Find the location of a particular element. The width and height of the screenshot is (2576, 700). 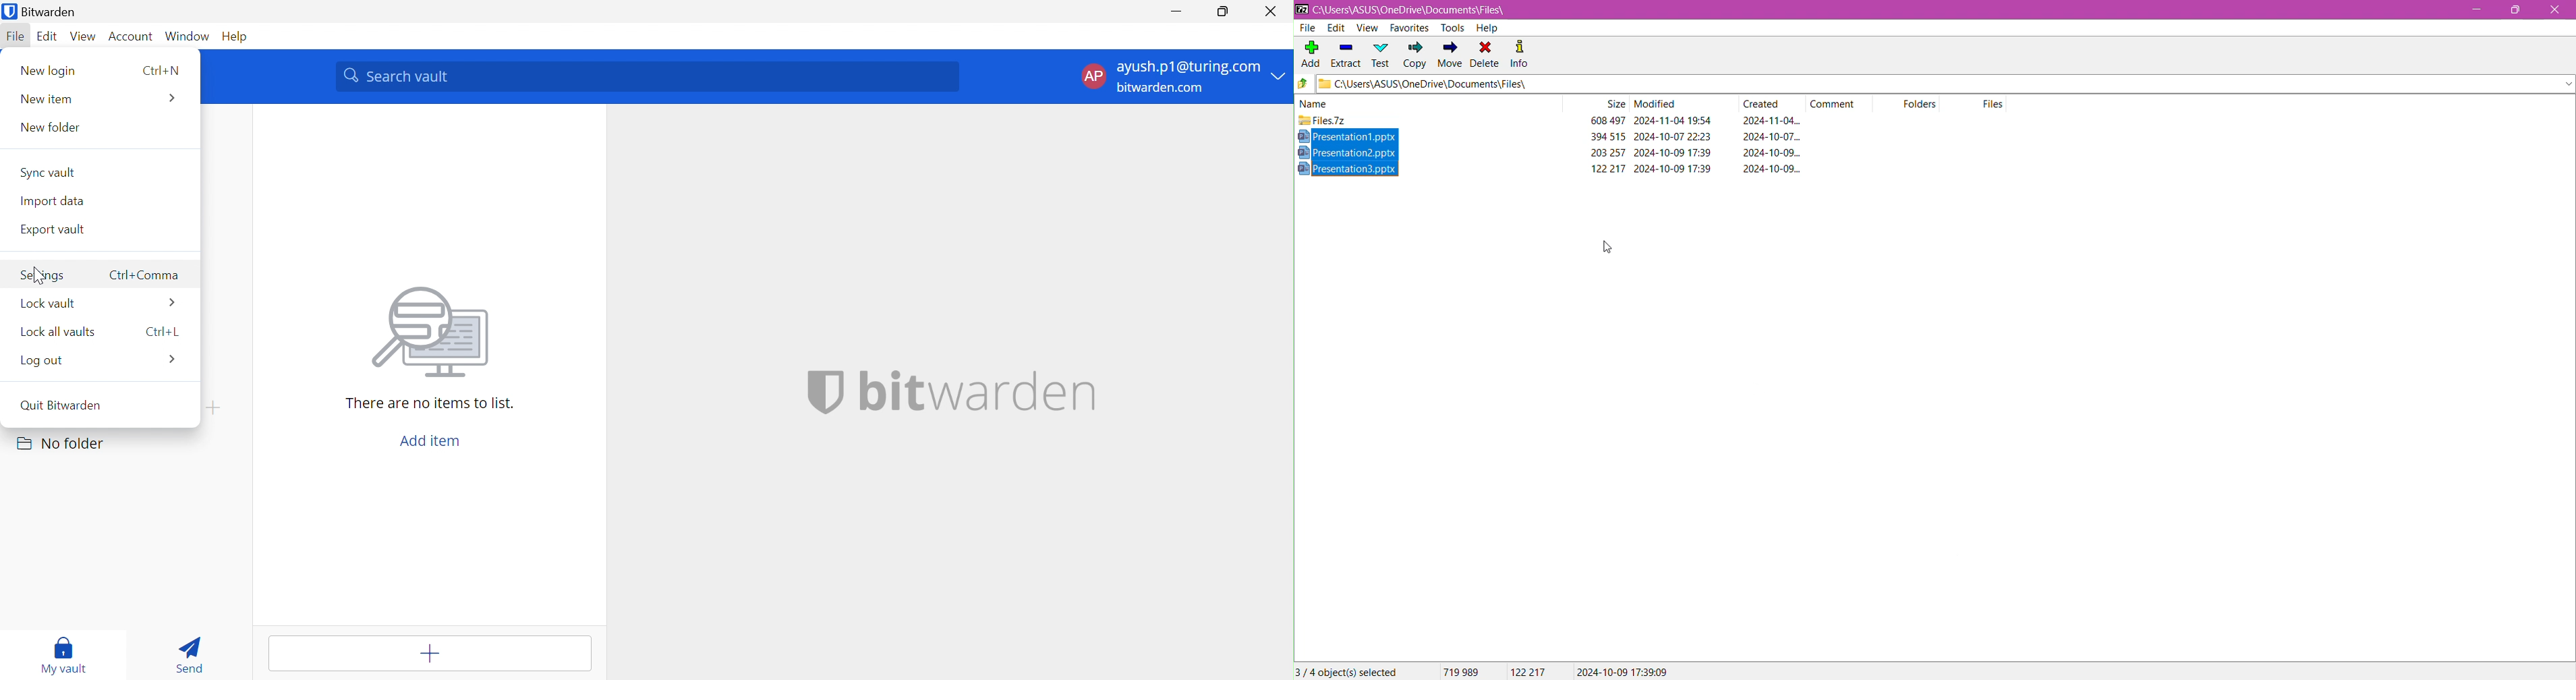

Folders is located at coordinates (1926, 106).